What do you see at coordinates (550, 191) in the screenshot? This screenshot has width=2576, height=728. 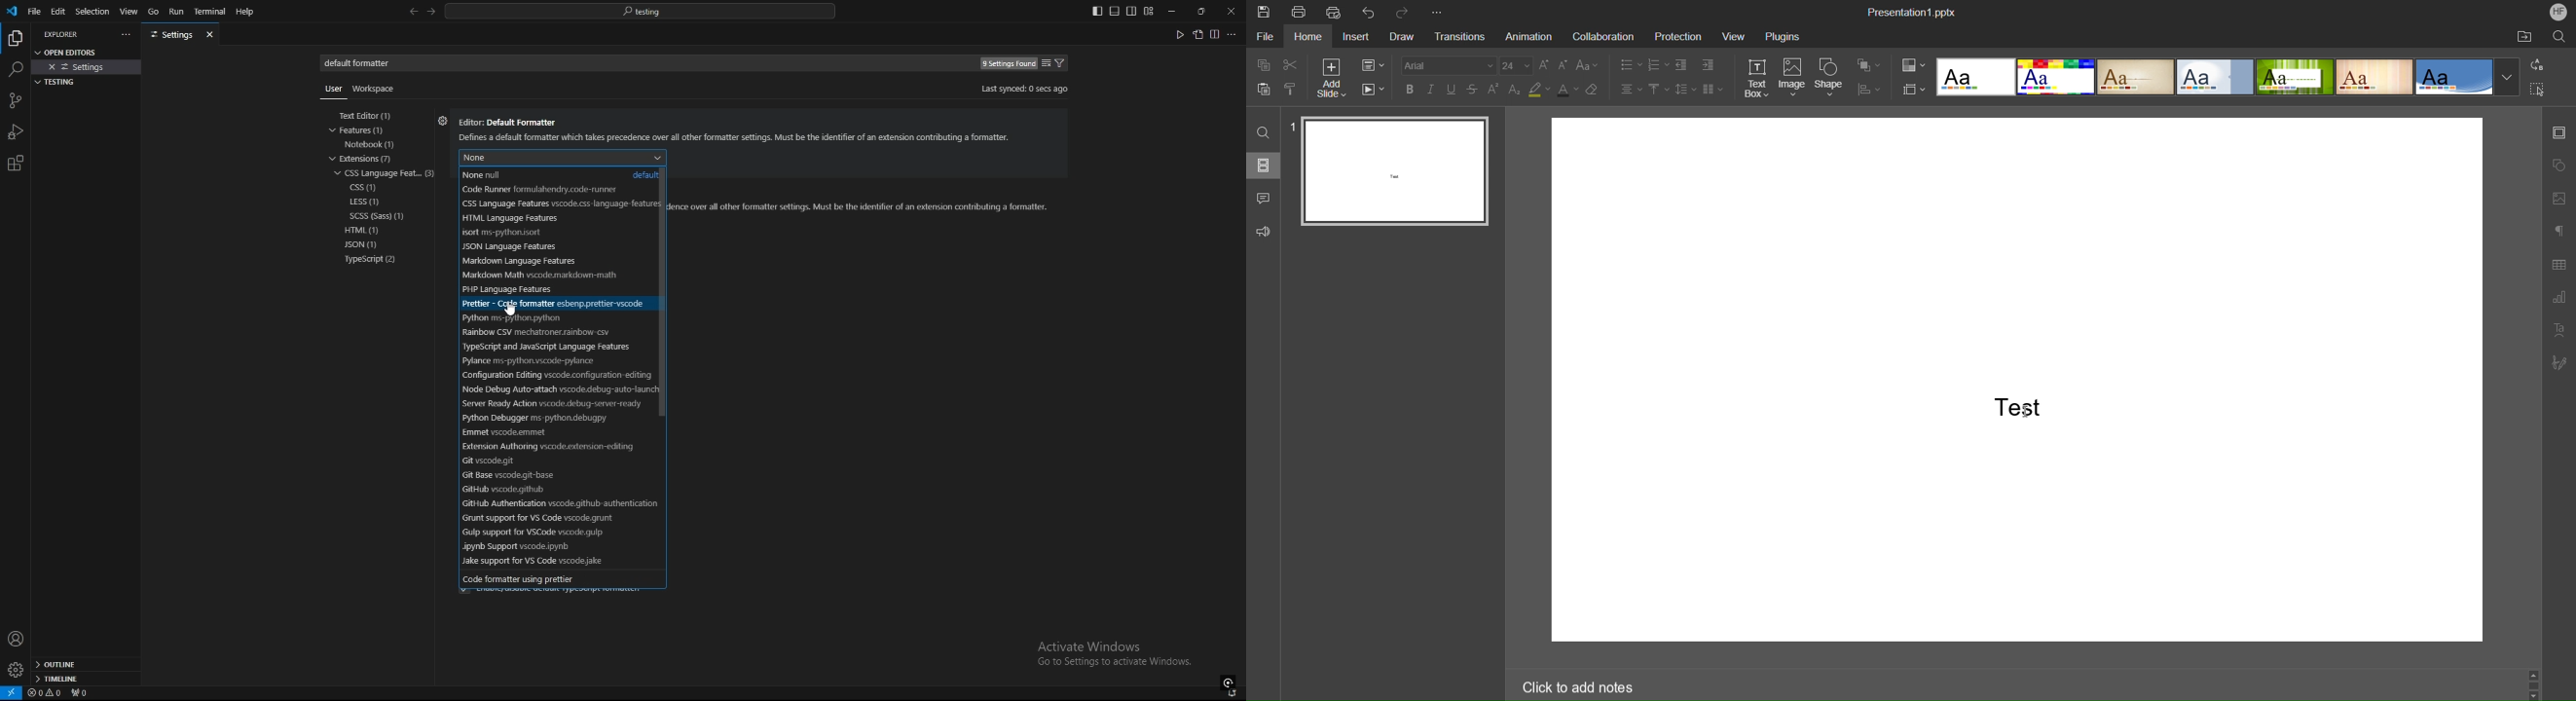 I see `code runner` at bounding box center [550, 191].